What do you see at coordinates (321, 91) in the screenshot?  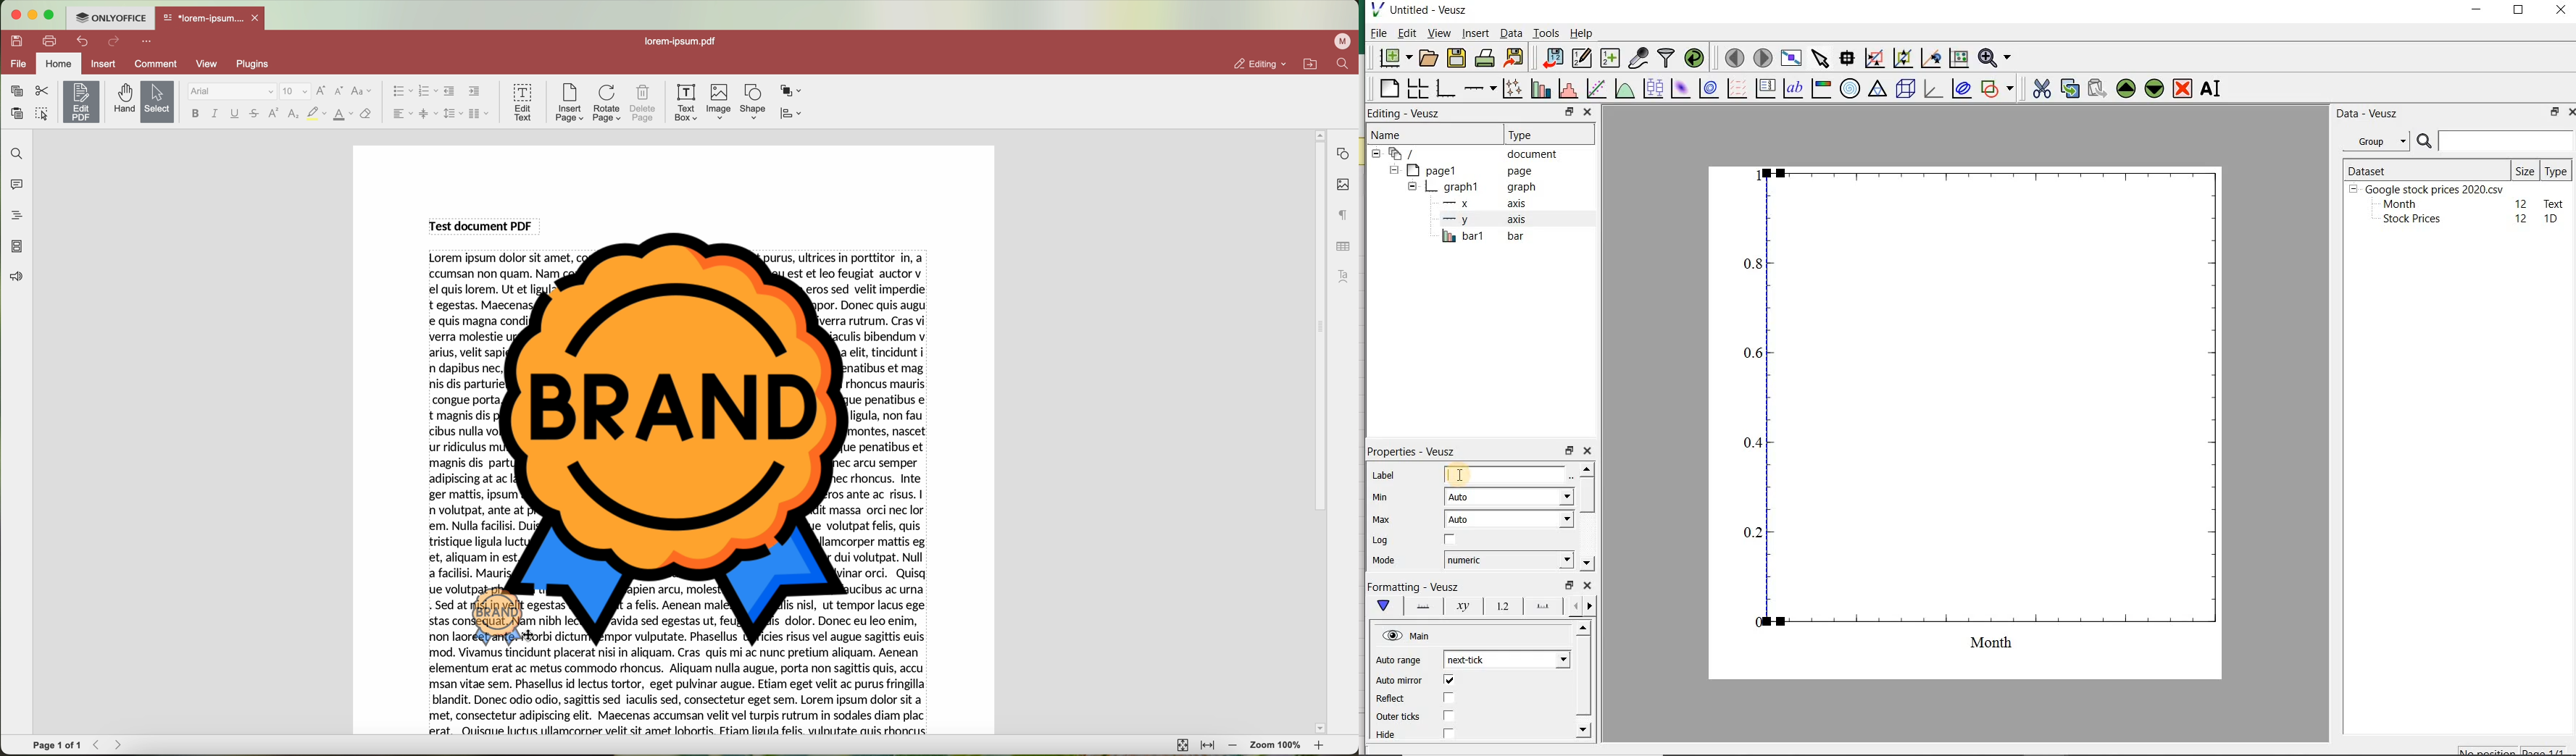 I see `increment font size` at bounding box center [321, 91].